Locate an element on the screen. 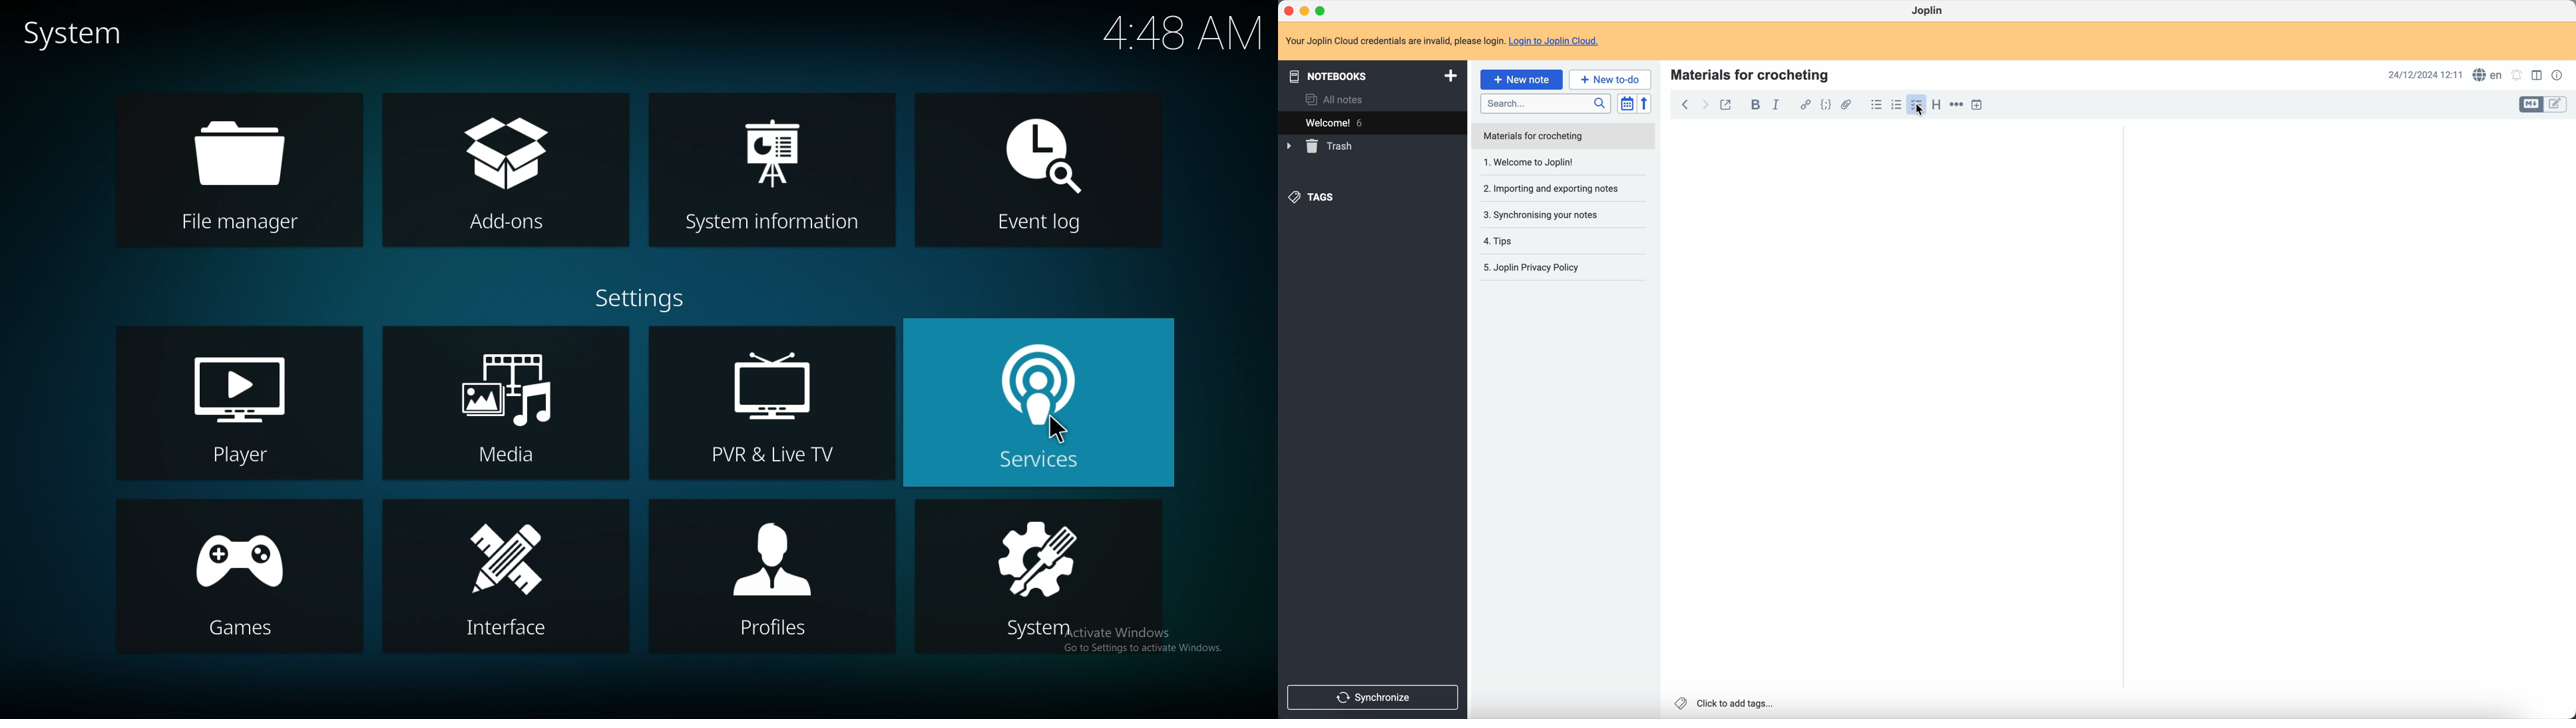  heading is located at coordinates (1935, 104).